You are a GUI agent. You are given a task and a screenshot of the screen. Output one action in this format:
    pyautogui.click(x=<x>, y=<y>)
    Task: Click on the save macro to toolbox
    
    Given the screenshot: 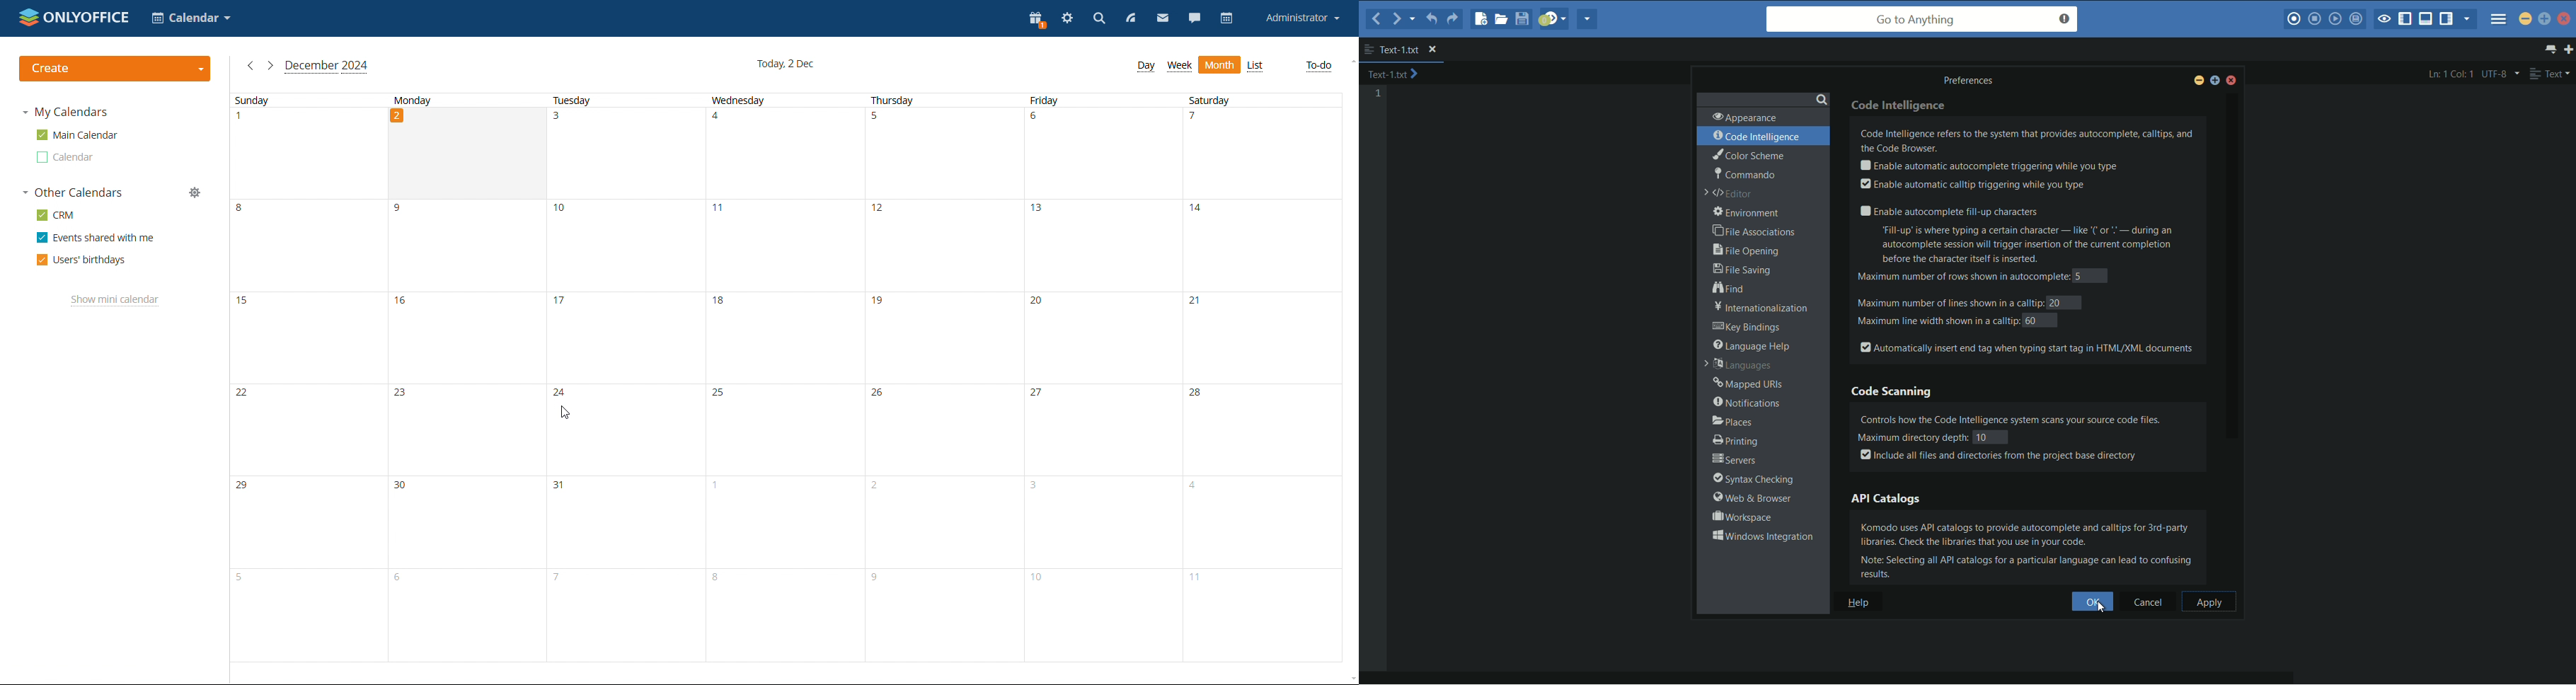 What is the action you would take?
    pyautogui.click(x=2355, y=18)
    